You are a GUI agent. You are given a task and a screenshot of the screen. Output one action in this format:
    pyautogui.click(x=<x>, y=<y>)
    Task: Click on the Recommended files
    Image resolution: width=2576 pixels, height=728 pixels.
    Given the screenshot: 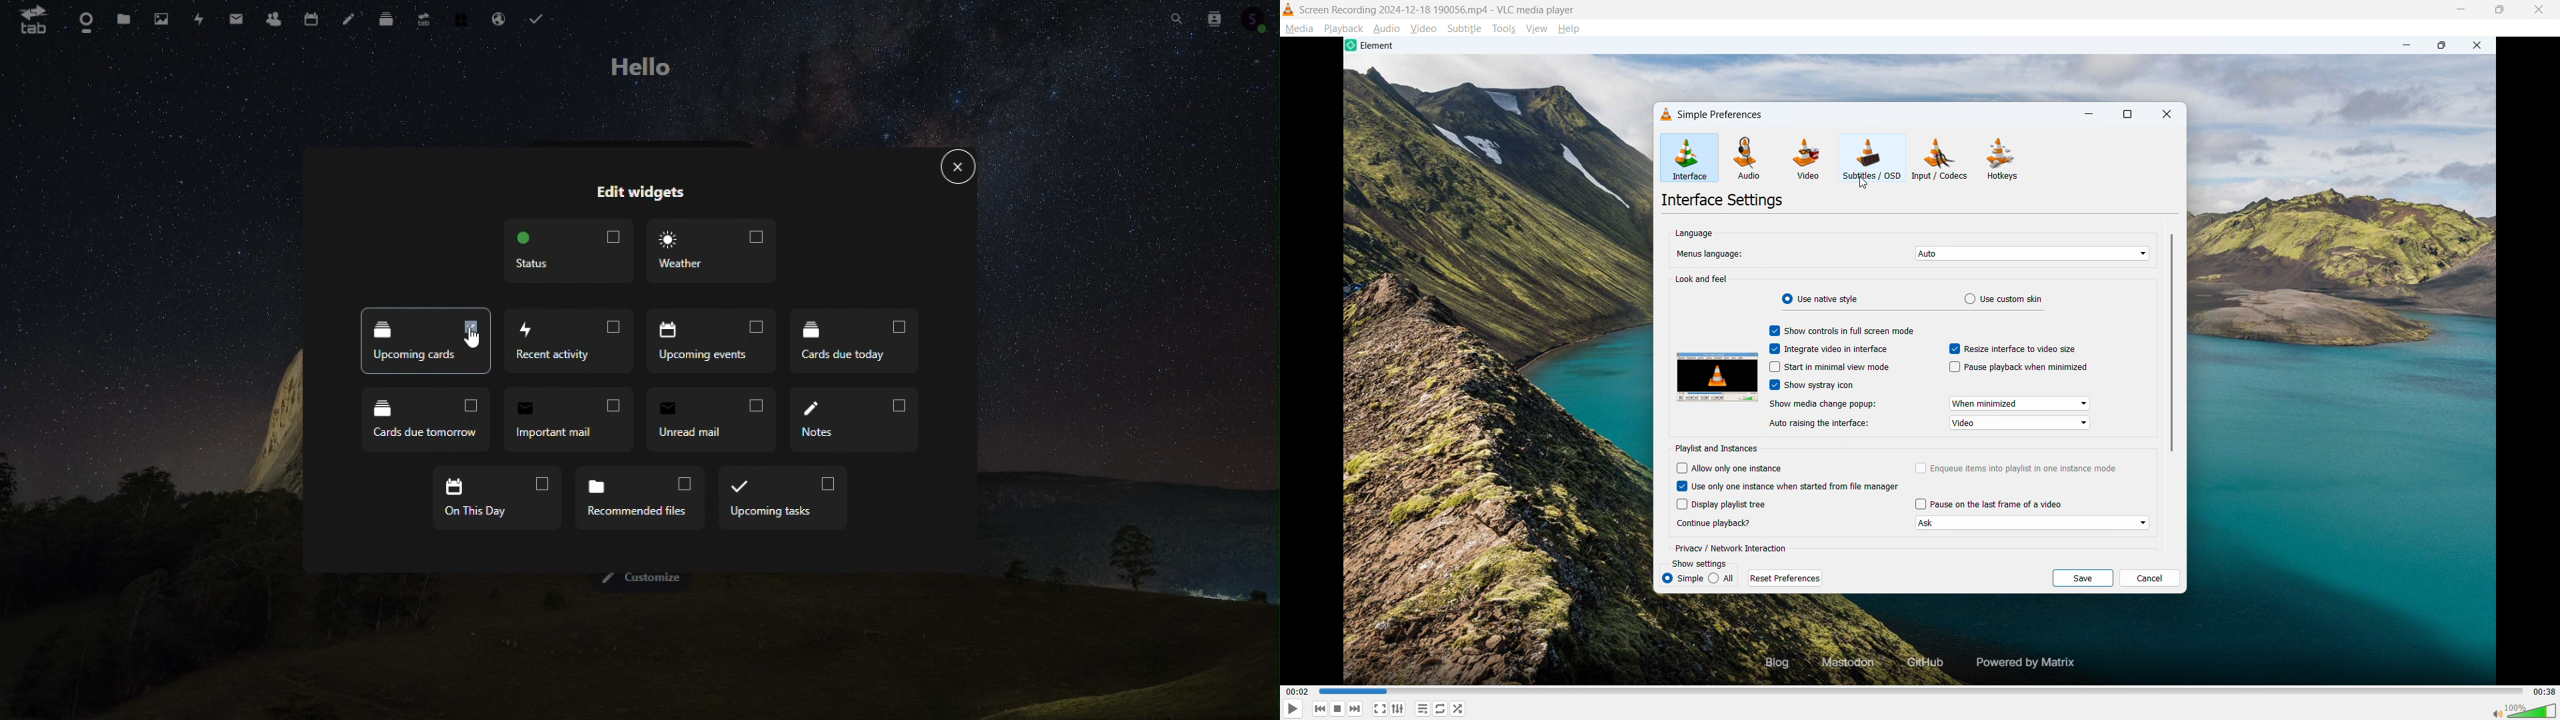 What is the action you would take?
    pyautogui.click(x=642, y=500)
    